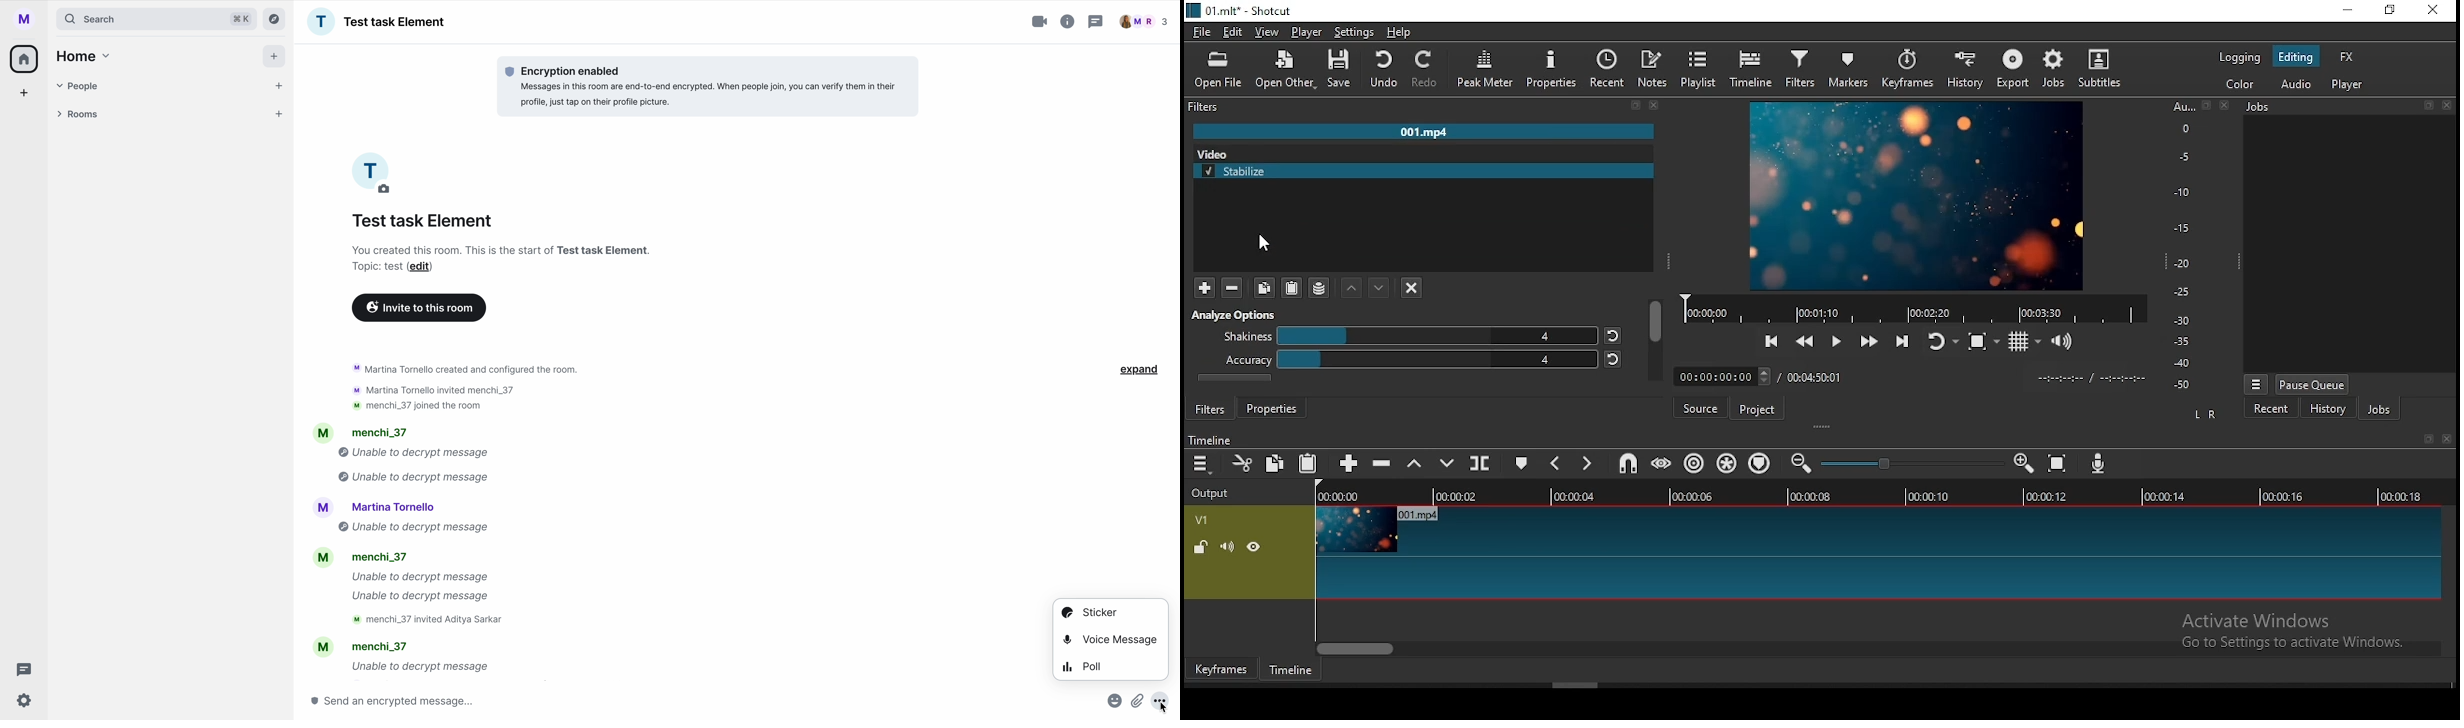 The width and height of the screenshot is (2464, 728). Describe the element at coordinates (1215, 409) in the screenshot. I see `filters` at that location.